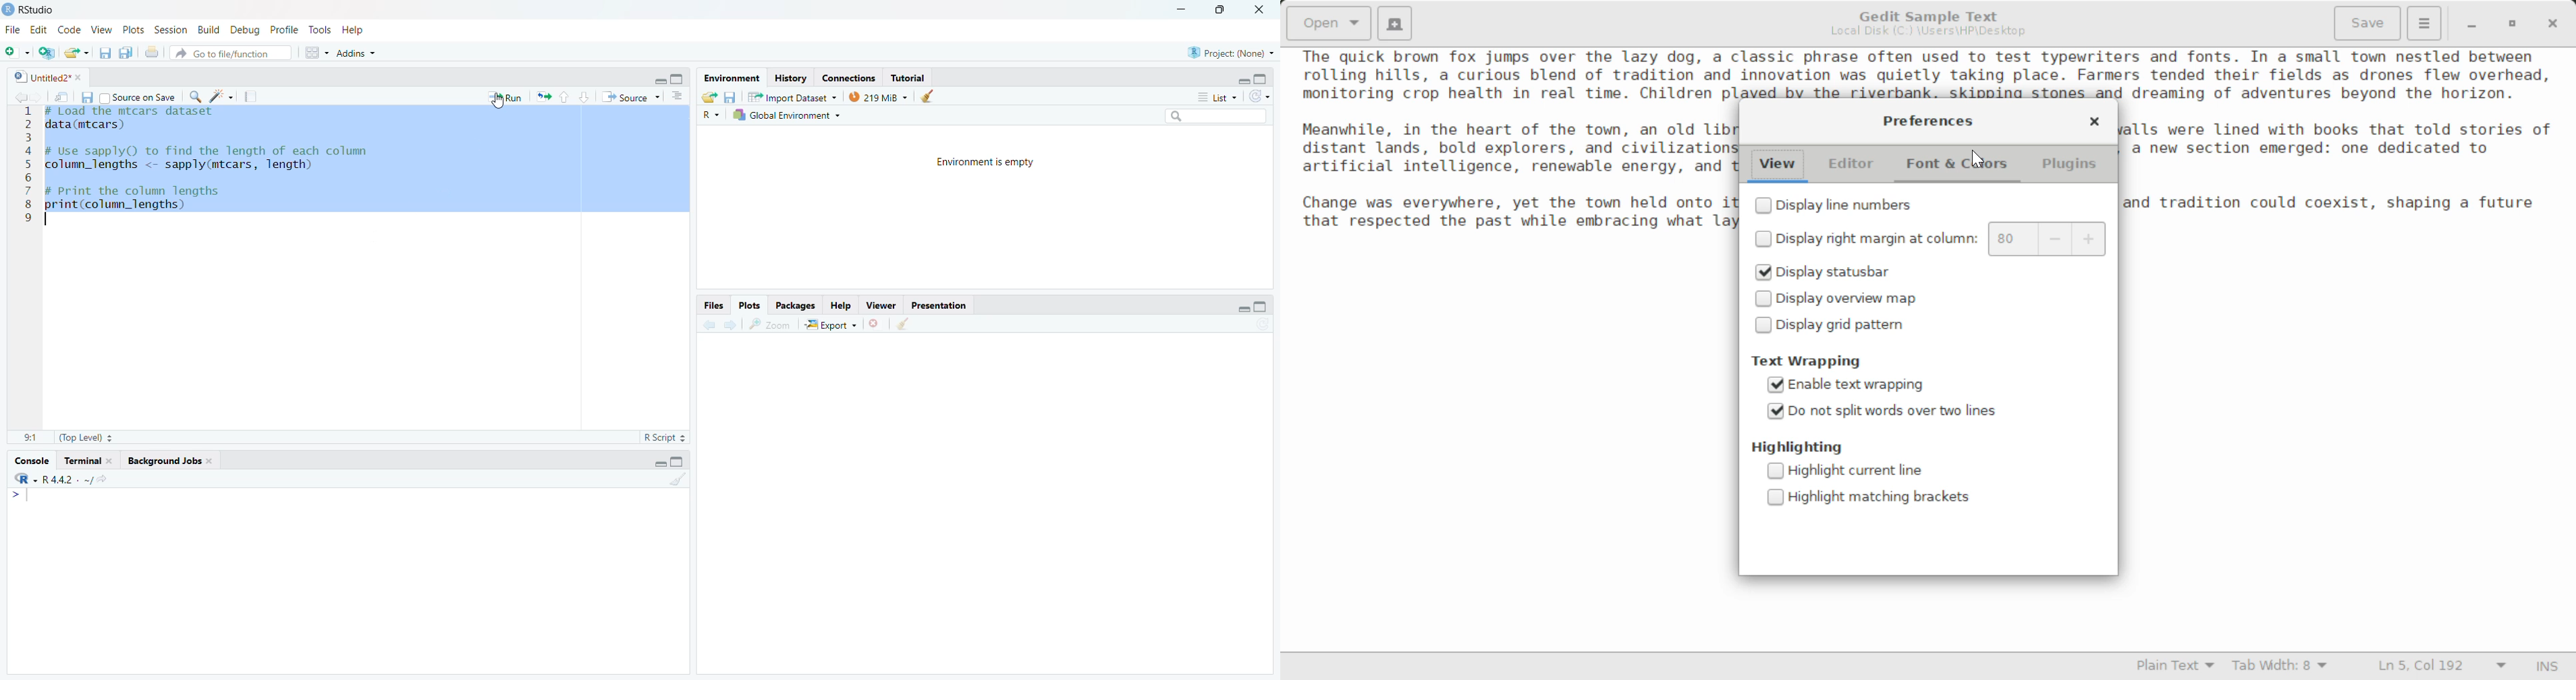 This screenshot has width=2576, height=700. Describe the element at coordinates (31, 439) in the screenshot. I see `1:1` at that location.